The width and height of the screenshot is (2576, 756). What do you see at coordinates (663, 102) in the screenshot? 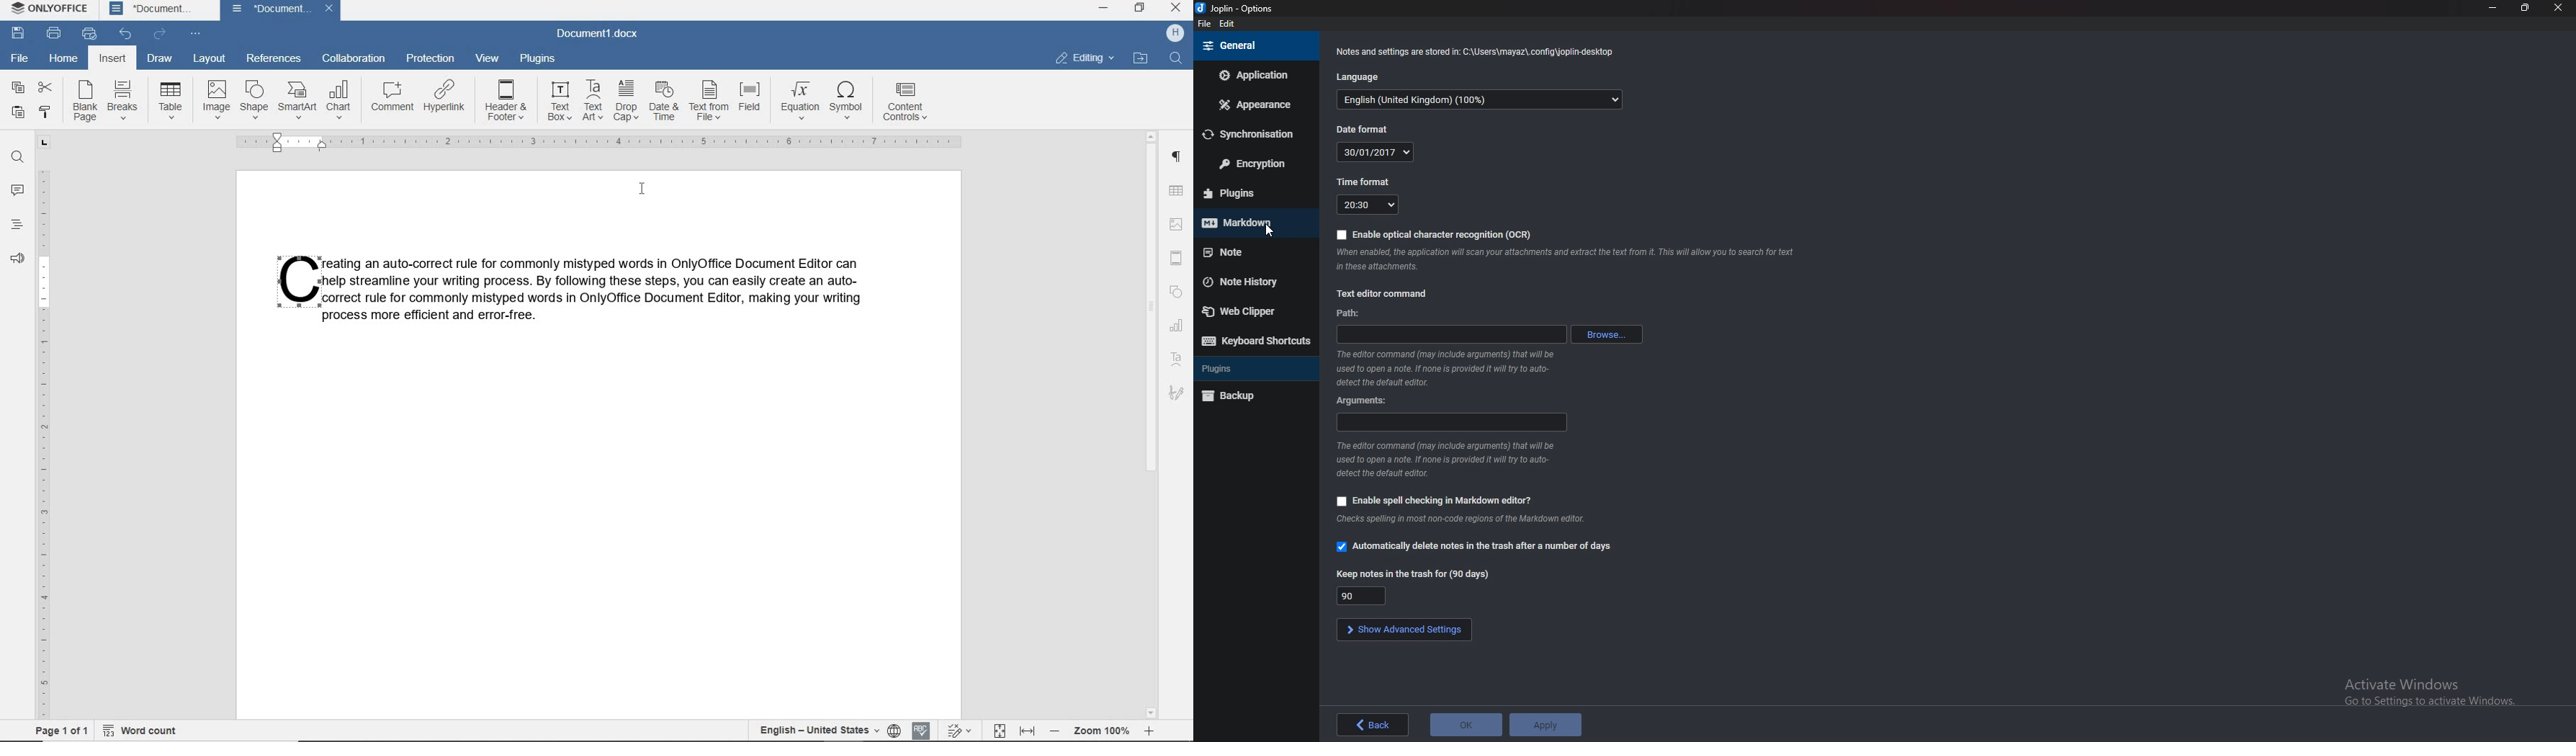
I see `date & time` at bounding box center [663, 102].